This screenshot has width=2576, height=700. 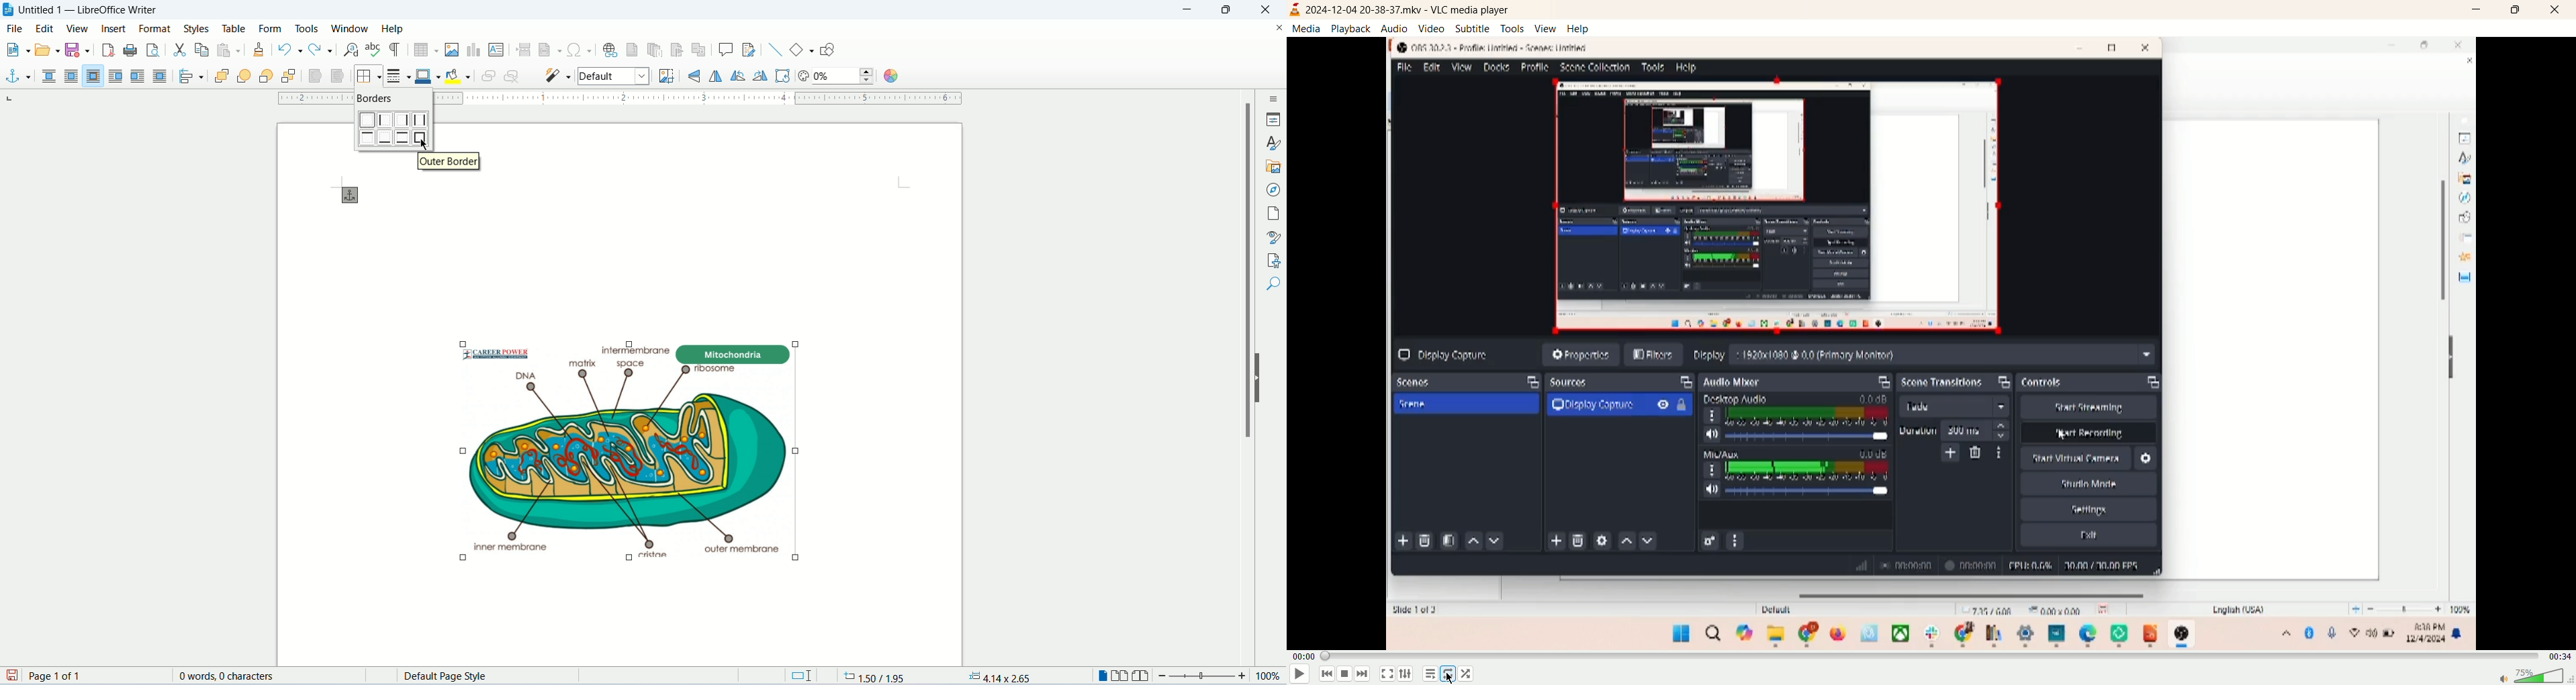 What do you see at coordinates (94, 676) in the screenshot?
I see `page 1 of 1` at bounding box center [94, 676].